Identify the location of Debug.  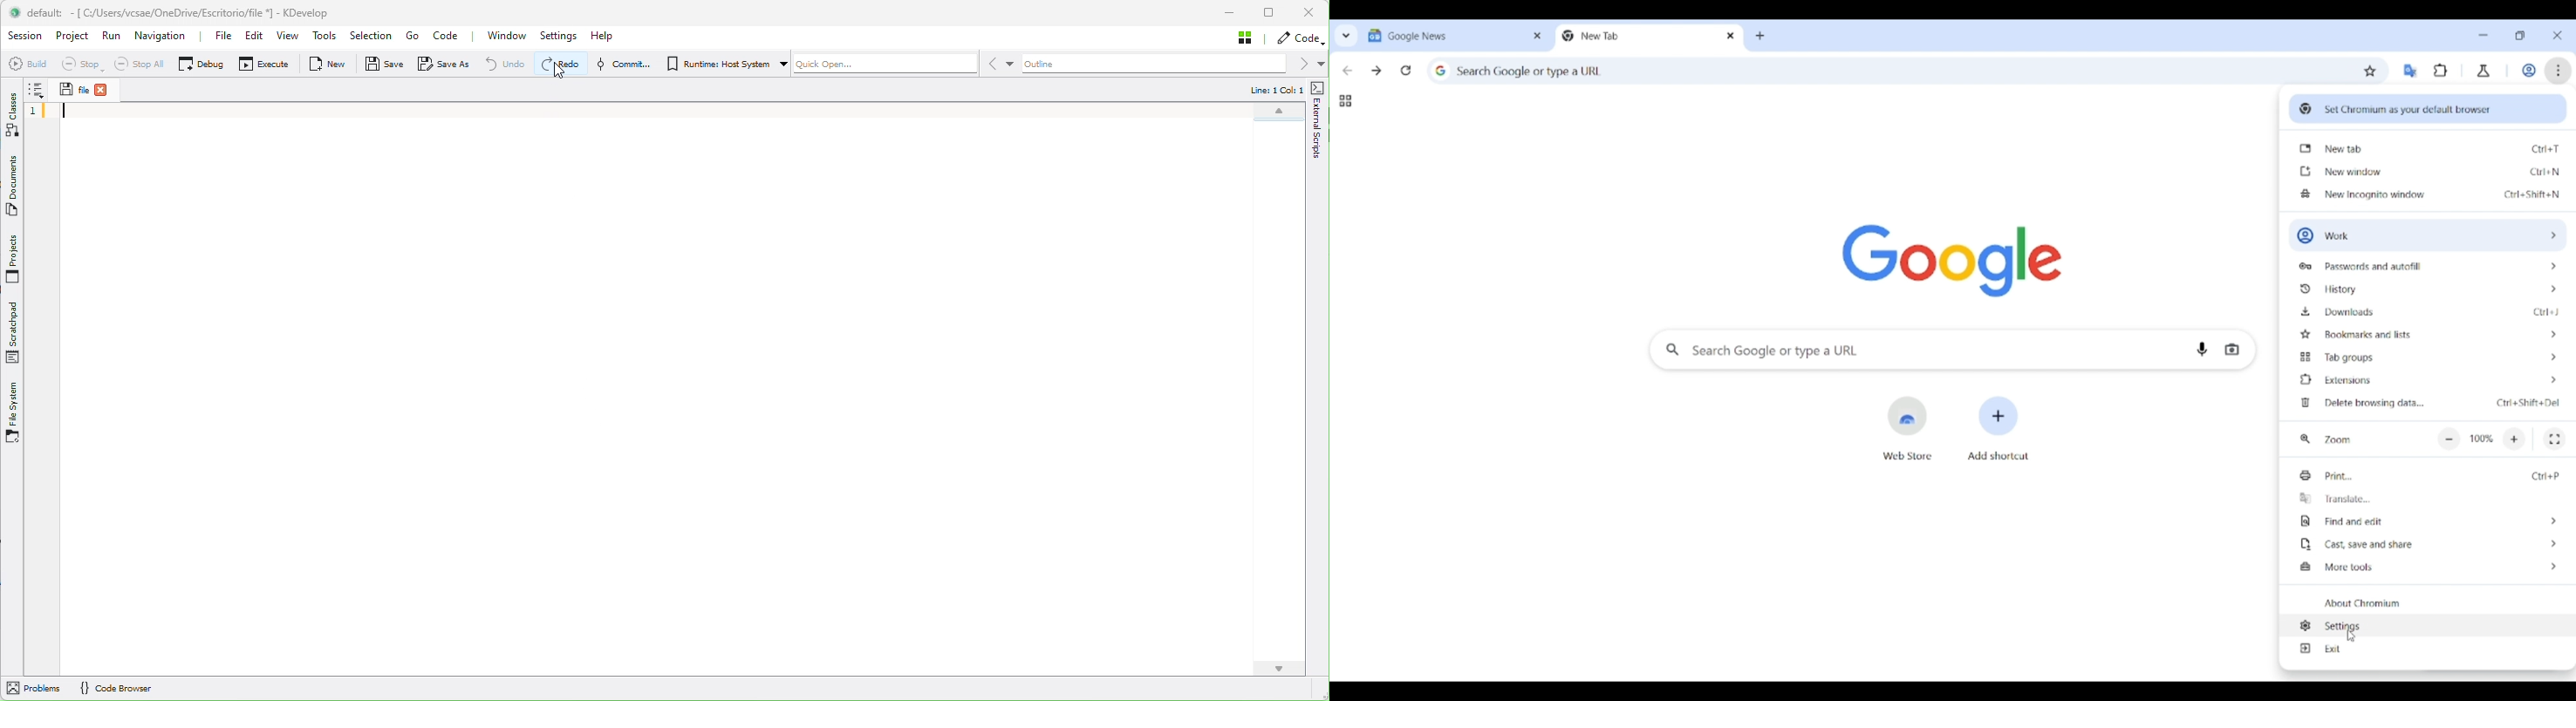
(204, 62).